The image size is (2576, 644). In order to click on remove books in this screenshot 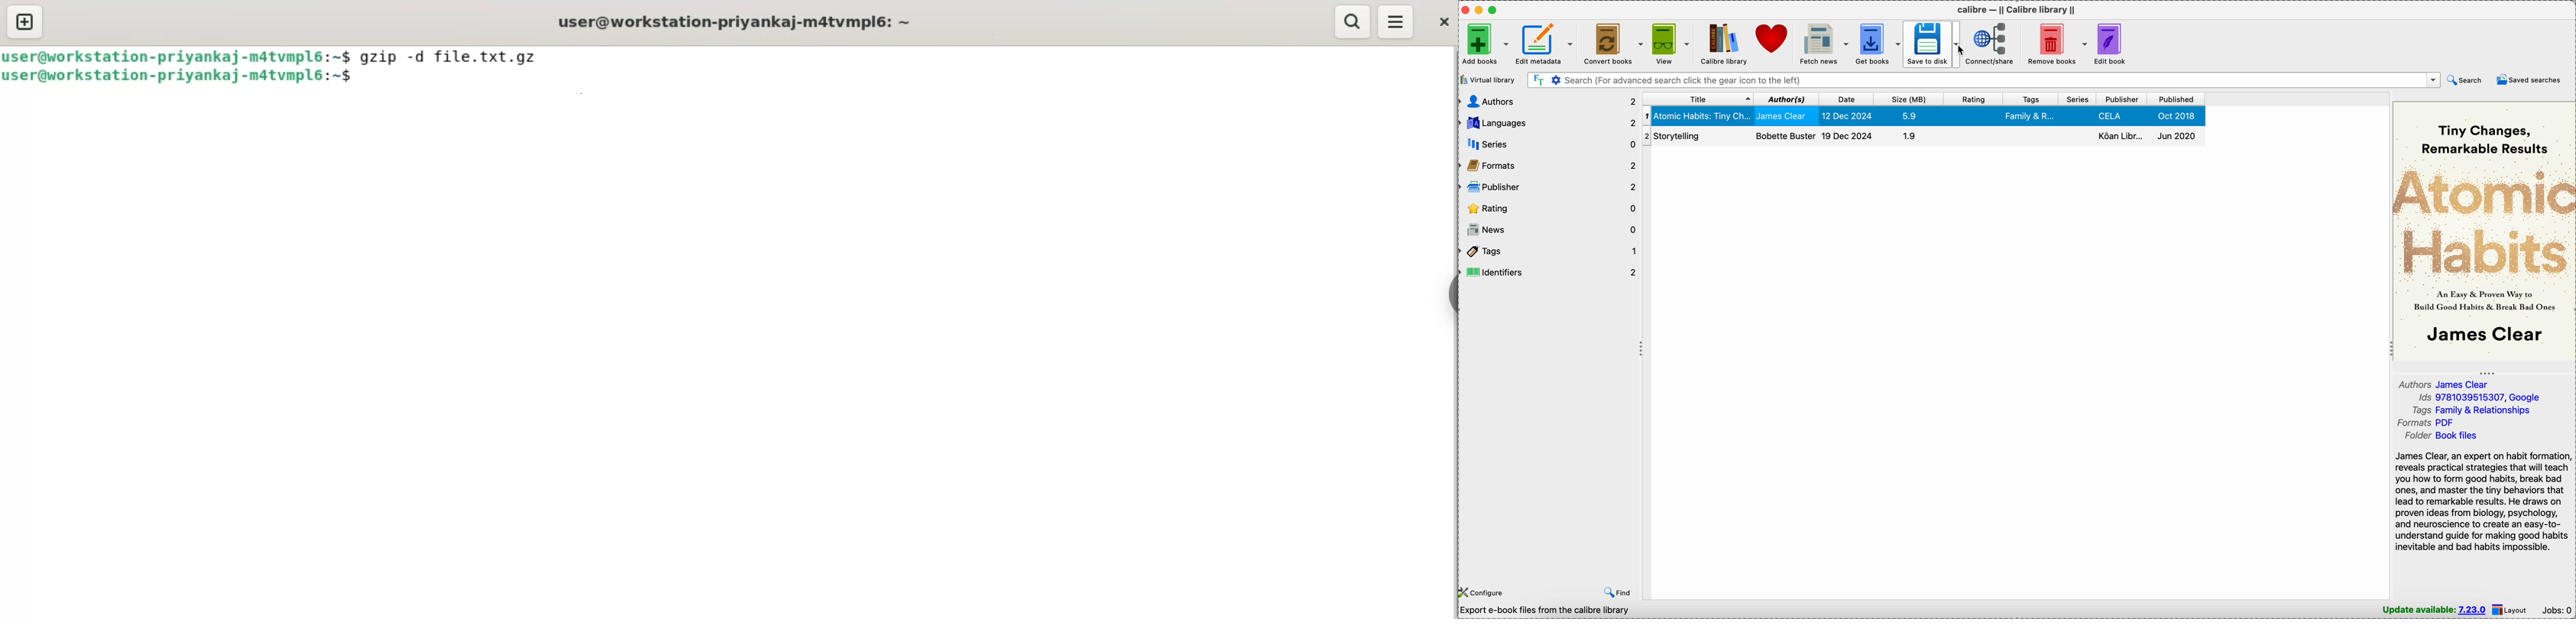, I will do `click(2056, 43)`.